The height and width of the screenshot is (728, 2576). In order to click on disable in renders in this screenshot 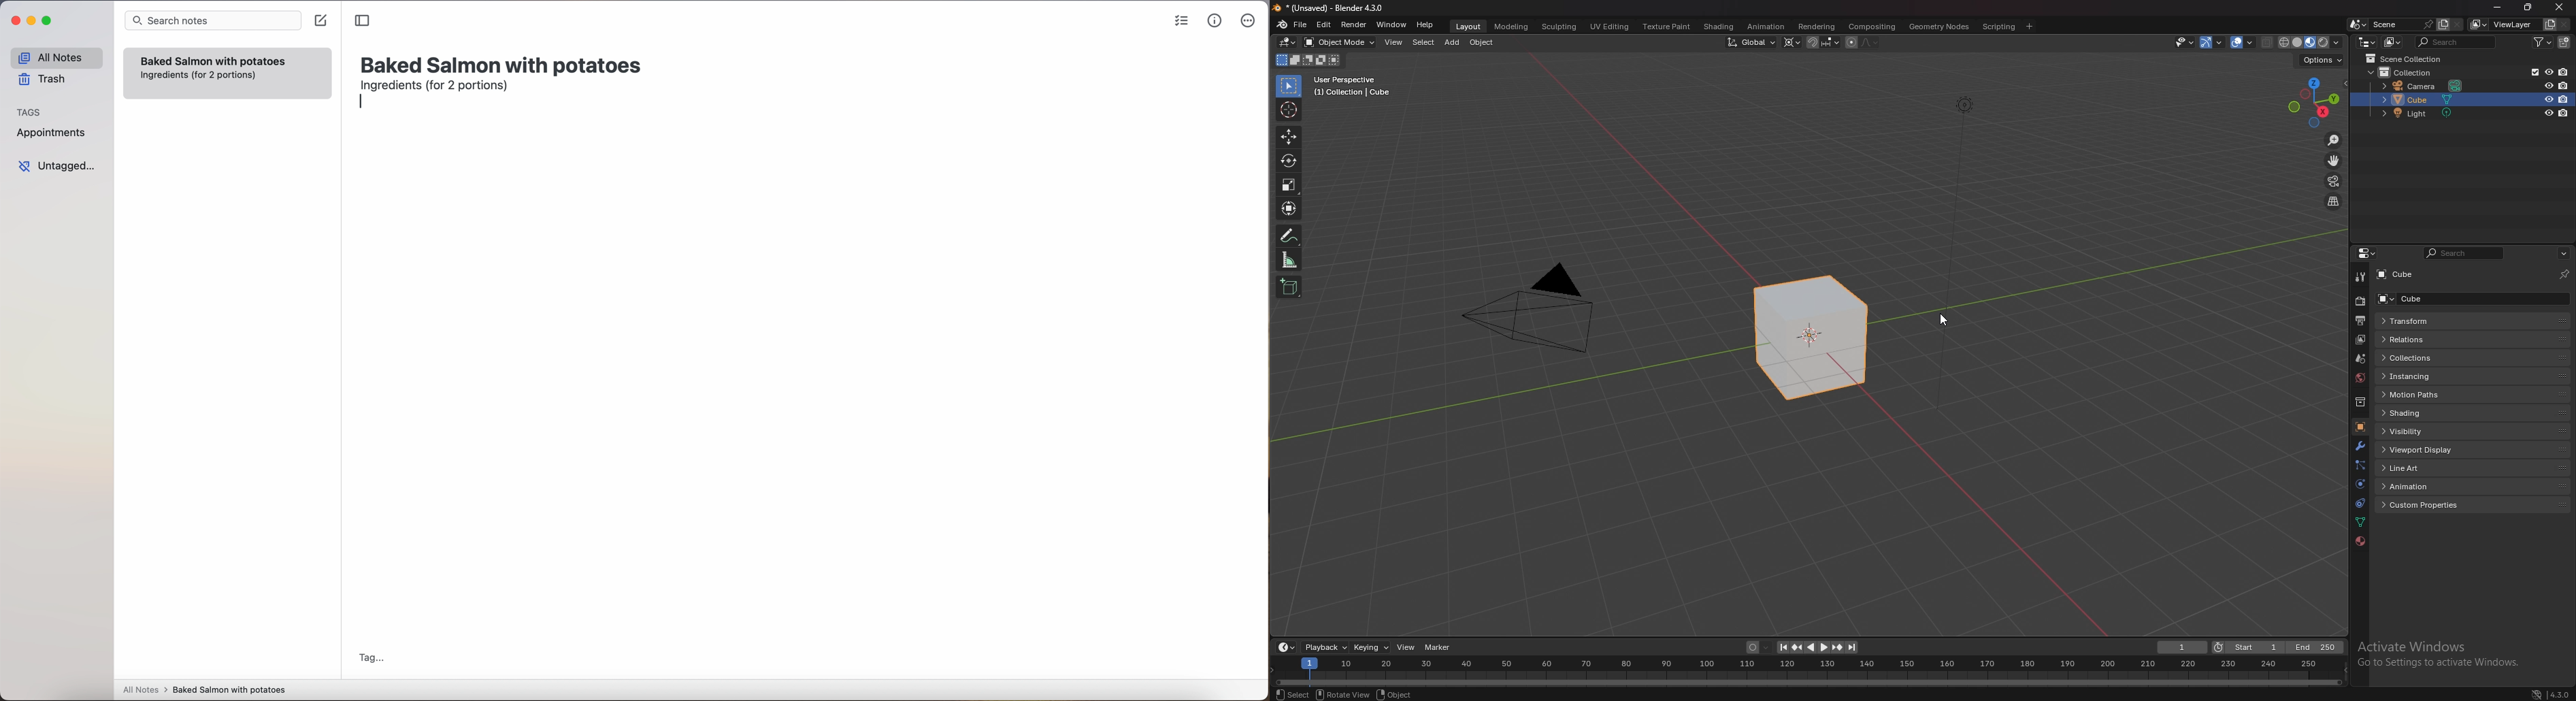, I will do `click(2564, 99)`.